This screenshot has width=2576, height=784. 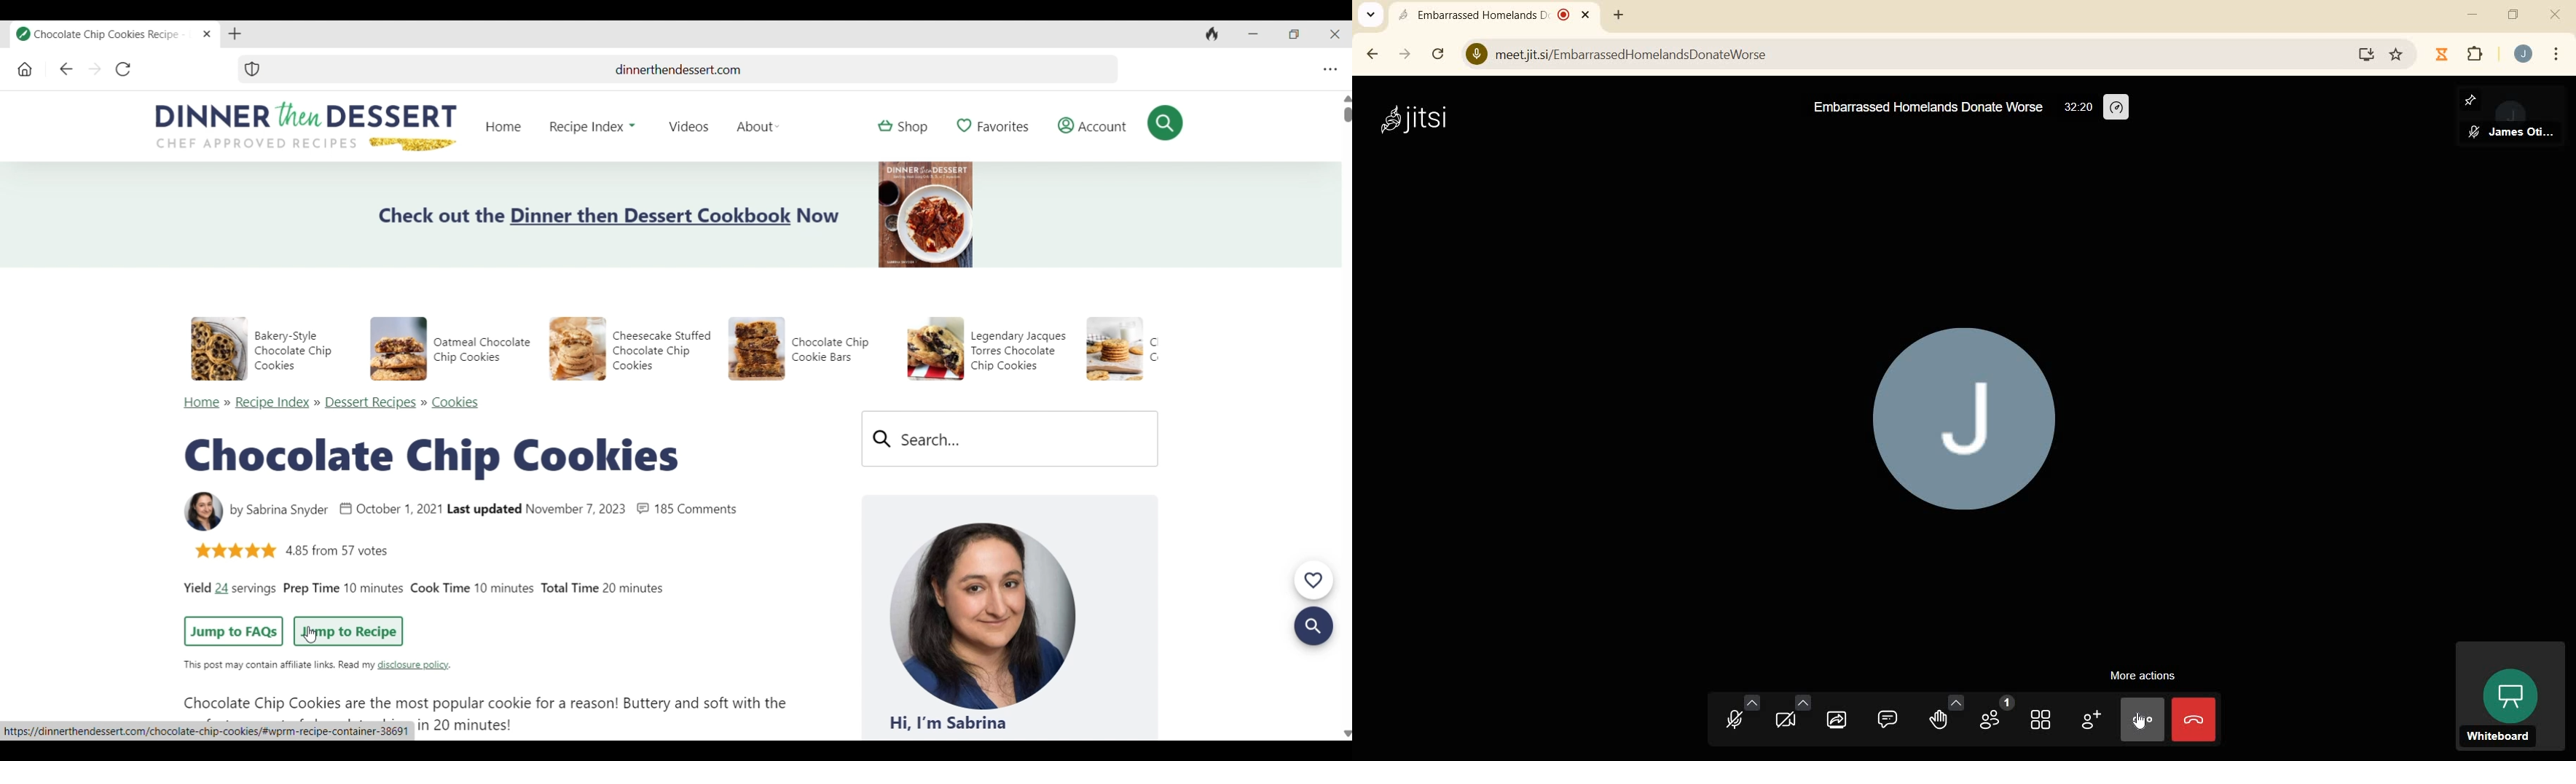 What do you see at coordinates (1498, 17) in the screenshot?
I see `current open tab` at bounding box center [1498, 17].